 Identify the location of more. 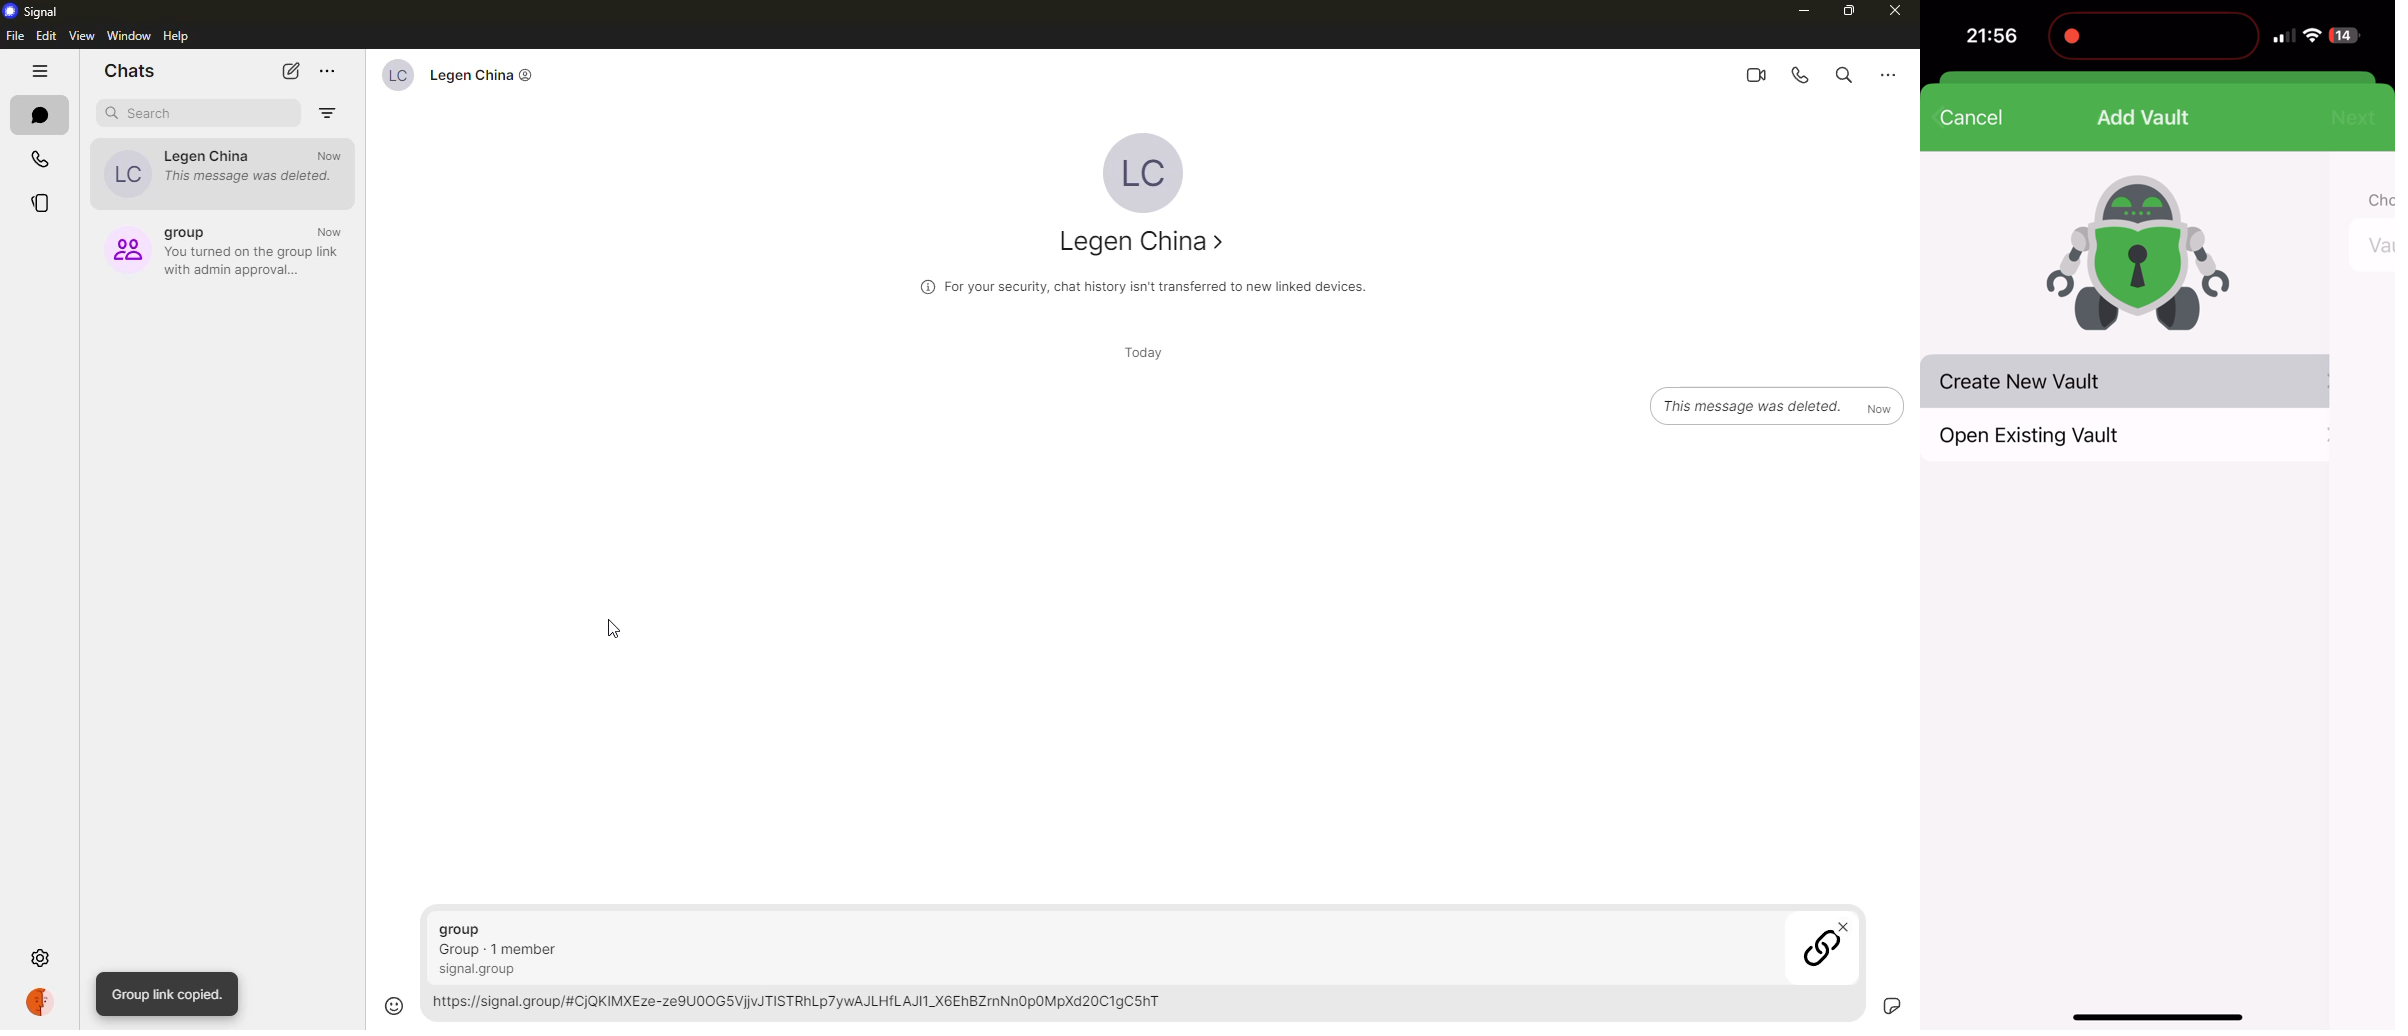
(1888, 73).